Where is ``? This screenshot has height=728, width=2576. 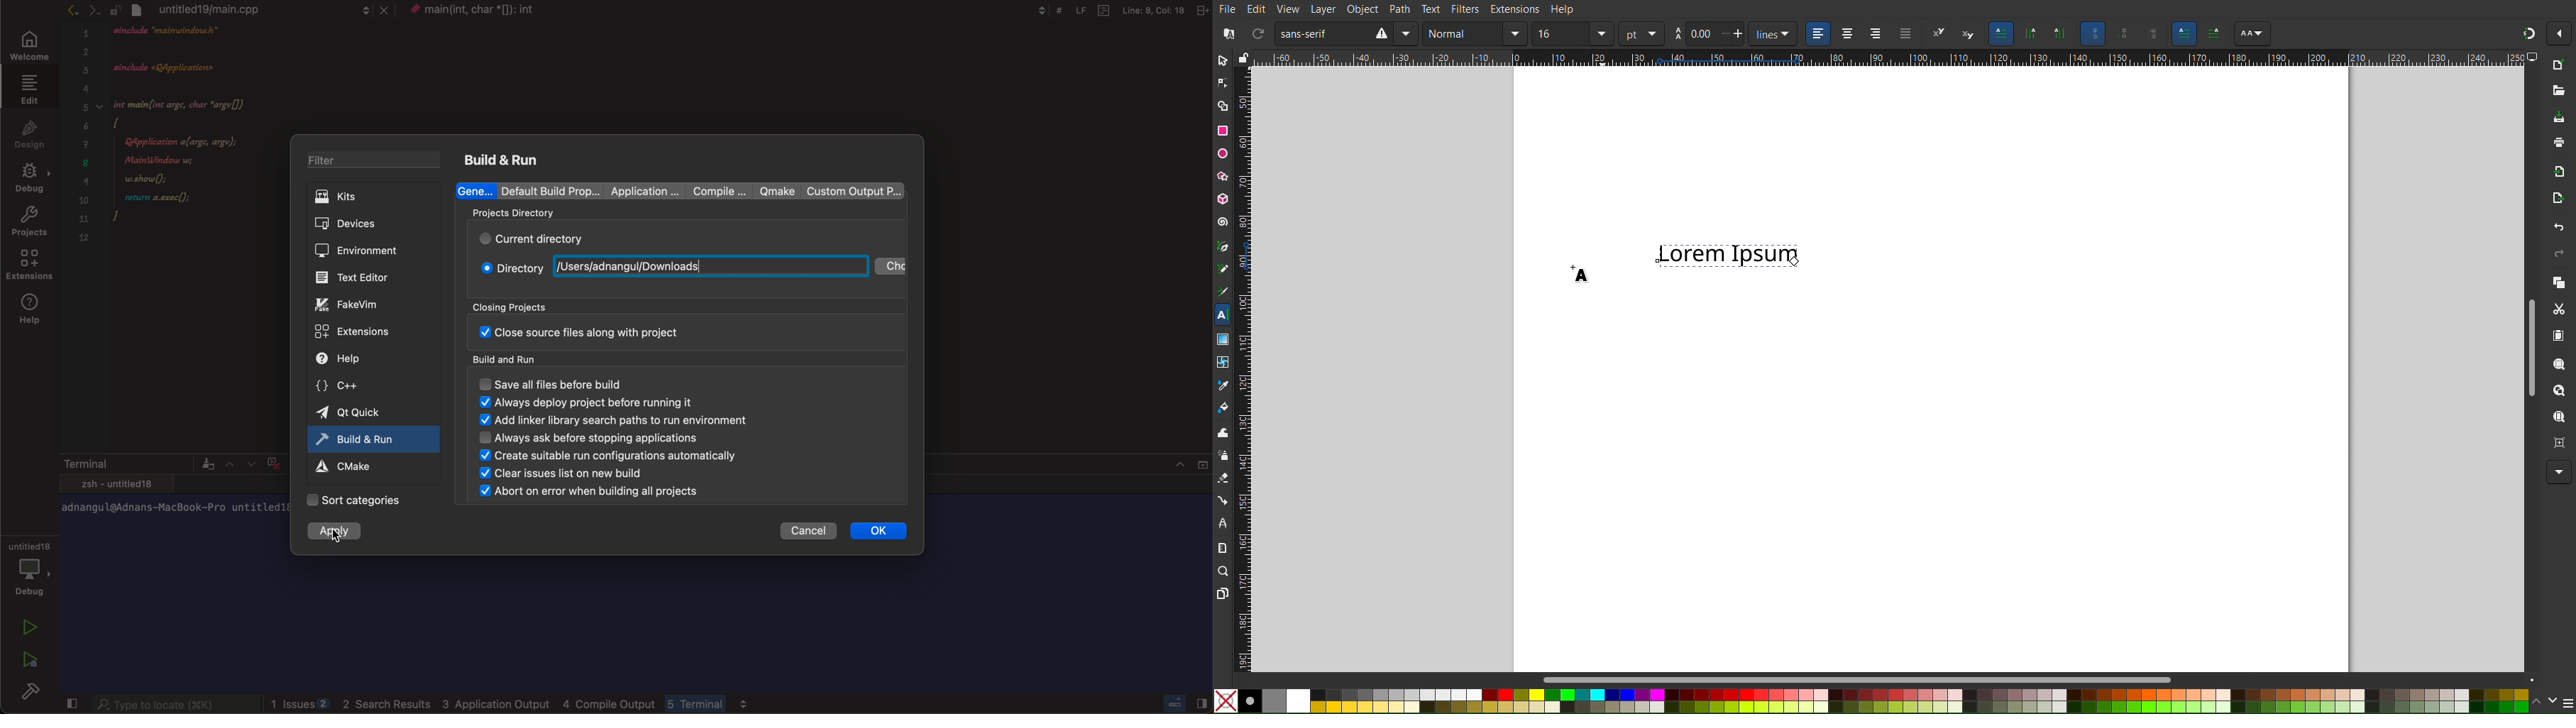  is located at coordinates (2150, 35).